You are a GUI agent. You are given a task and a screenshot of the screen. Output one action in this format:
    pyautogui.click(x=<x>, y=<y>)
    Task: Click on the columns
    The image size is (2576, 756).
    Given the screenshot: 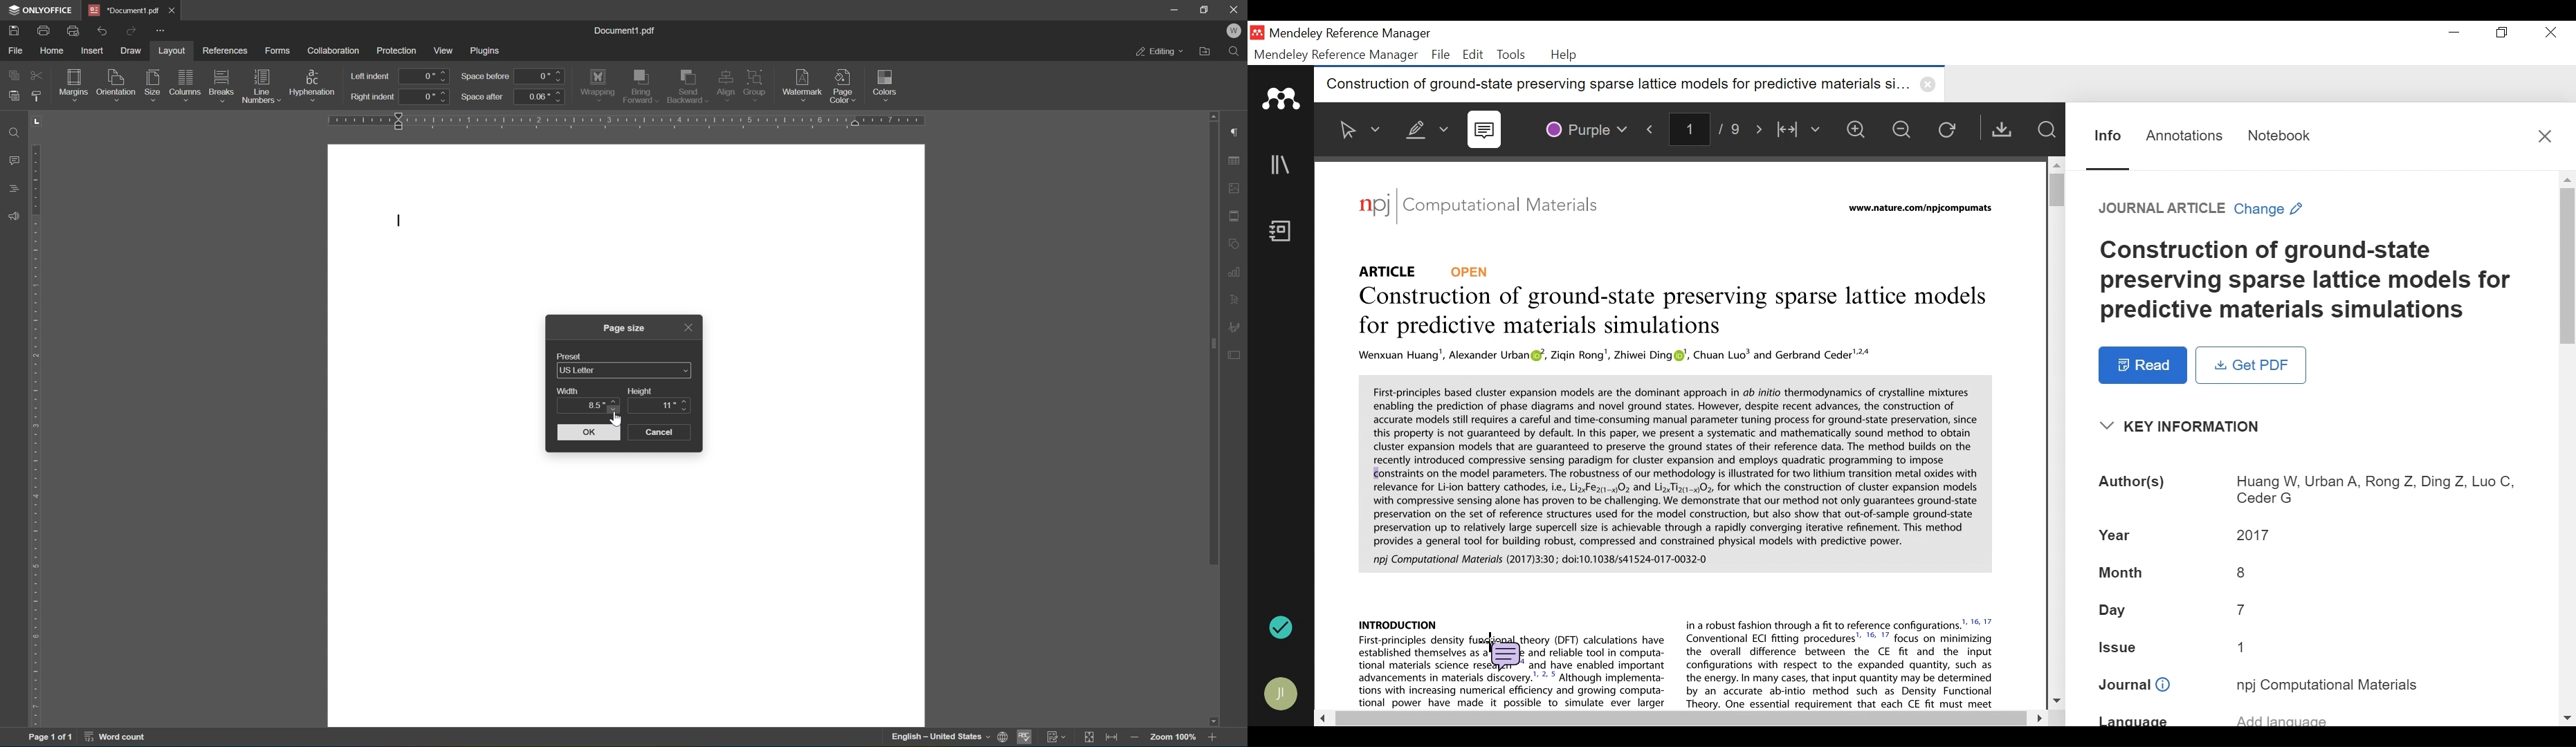 What is the action you would take?
    pyautogui.click(x=184, y=80)
    